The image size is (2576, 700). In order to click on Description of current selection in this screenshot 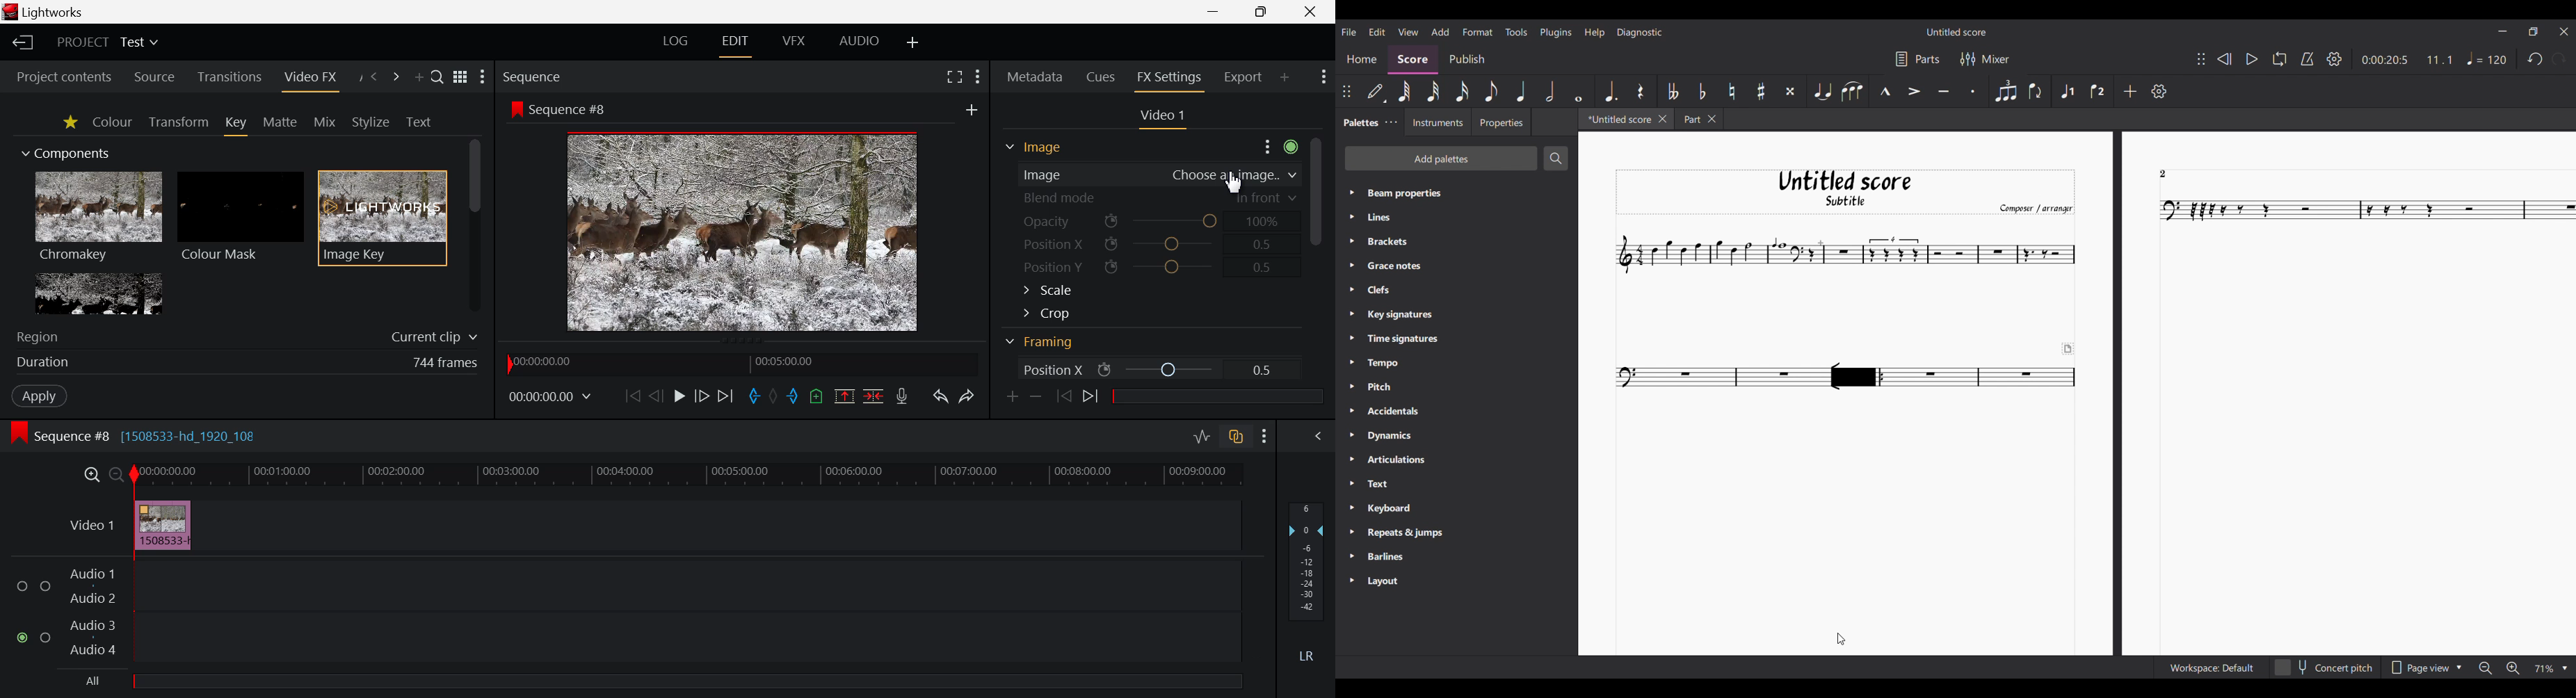, I will do `click(1487, 667)`.